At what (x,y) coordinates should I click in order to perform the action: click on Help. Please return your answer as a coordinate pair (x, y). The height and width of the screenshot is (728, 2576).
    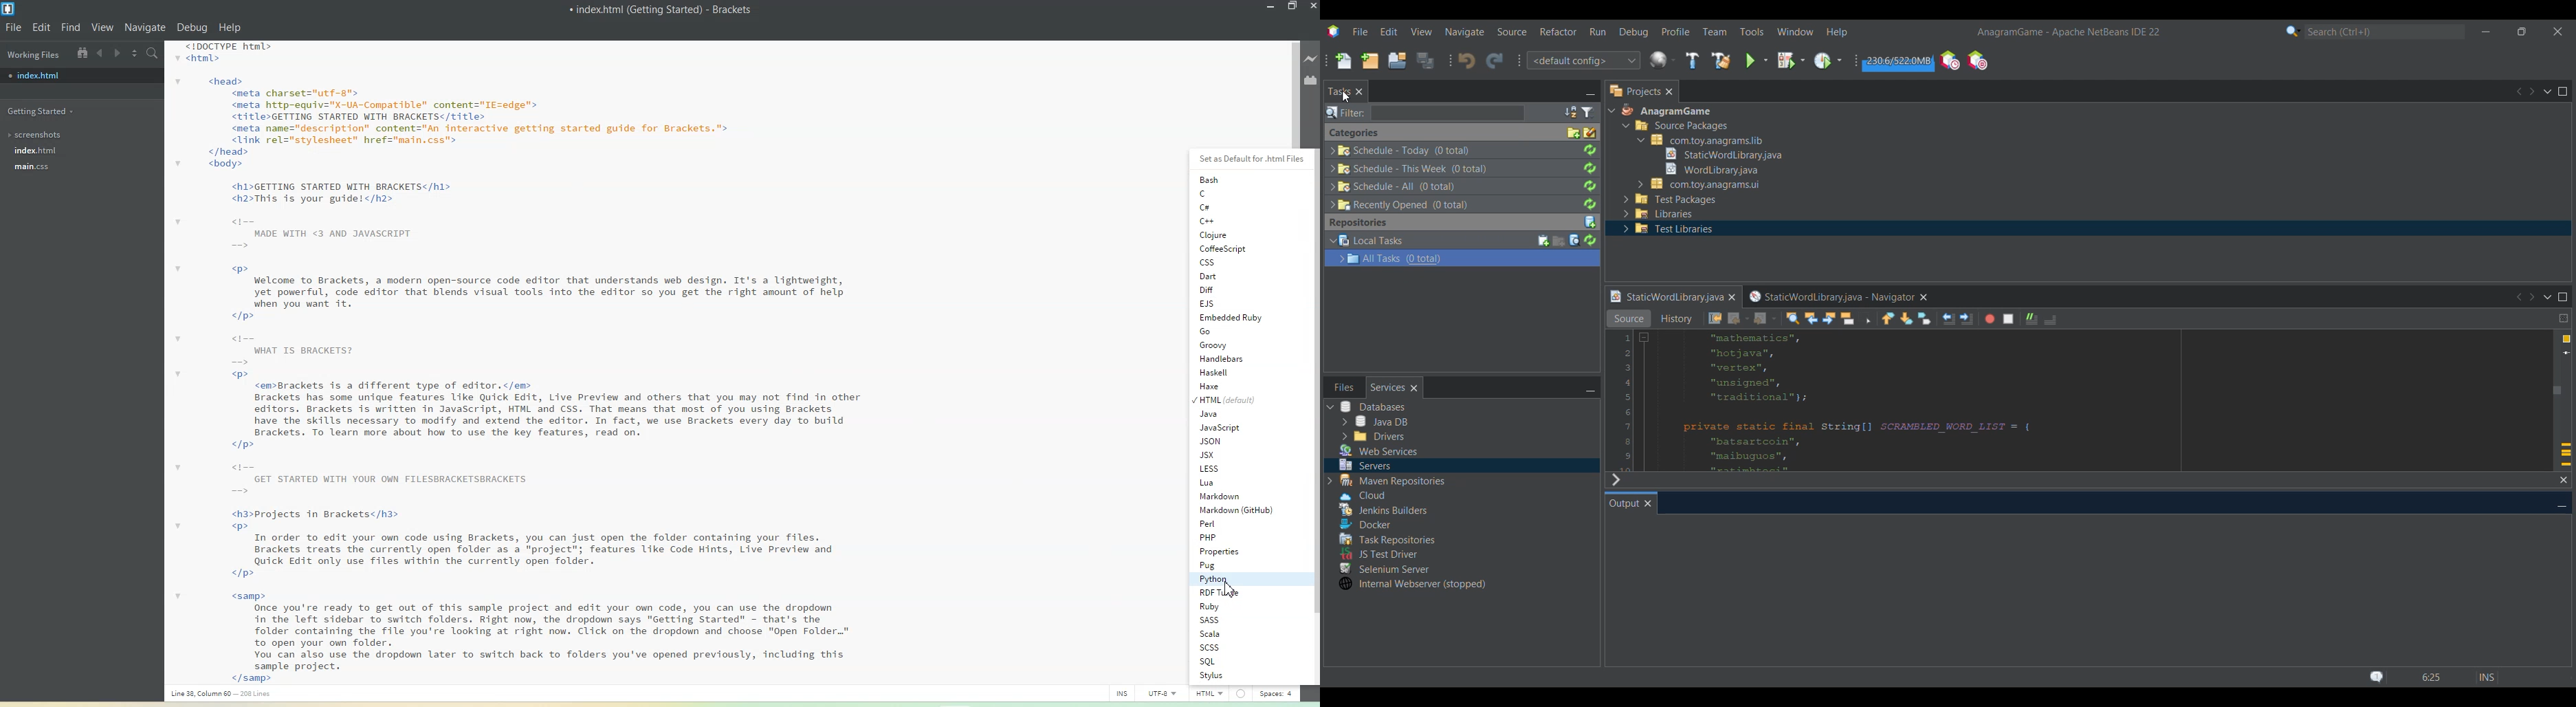
    Looking at the image, I should click on (229, 28).